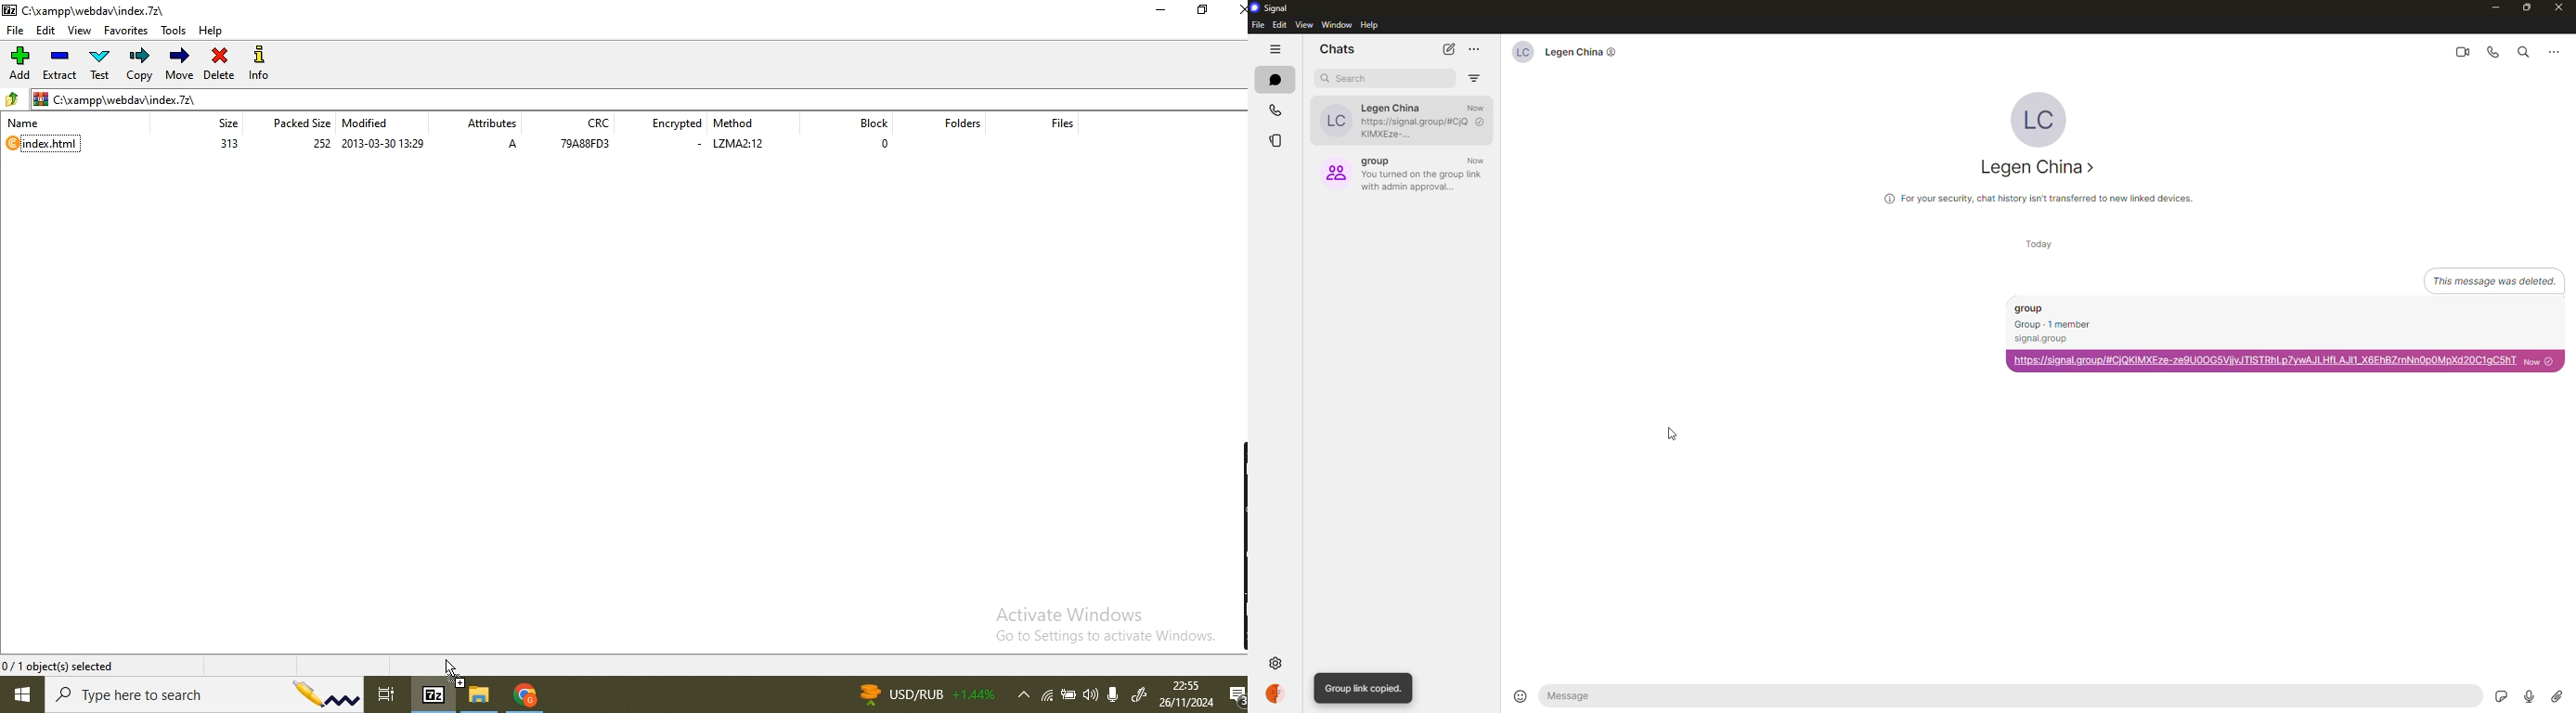 The width and height of the screenshot is (2576, 728). Describe the element at coordinates (2492, 52) in the screenshot. I see `voice call` at that location.